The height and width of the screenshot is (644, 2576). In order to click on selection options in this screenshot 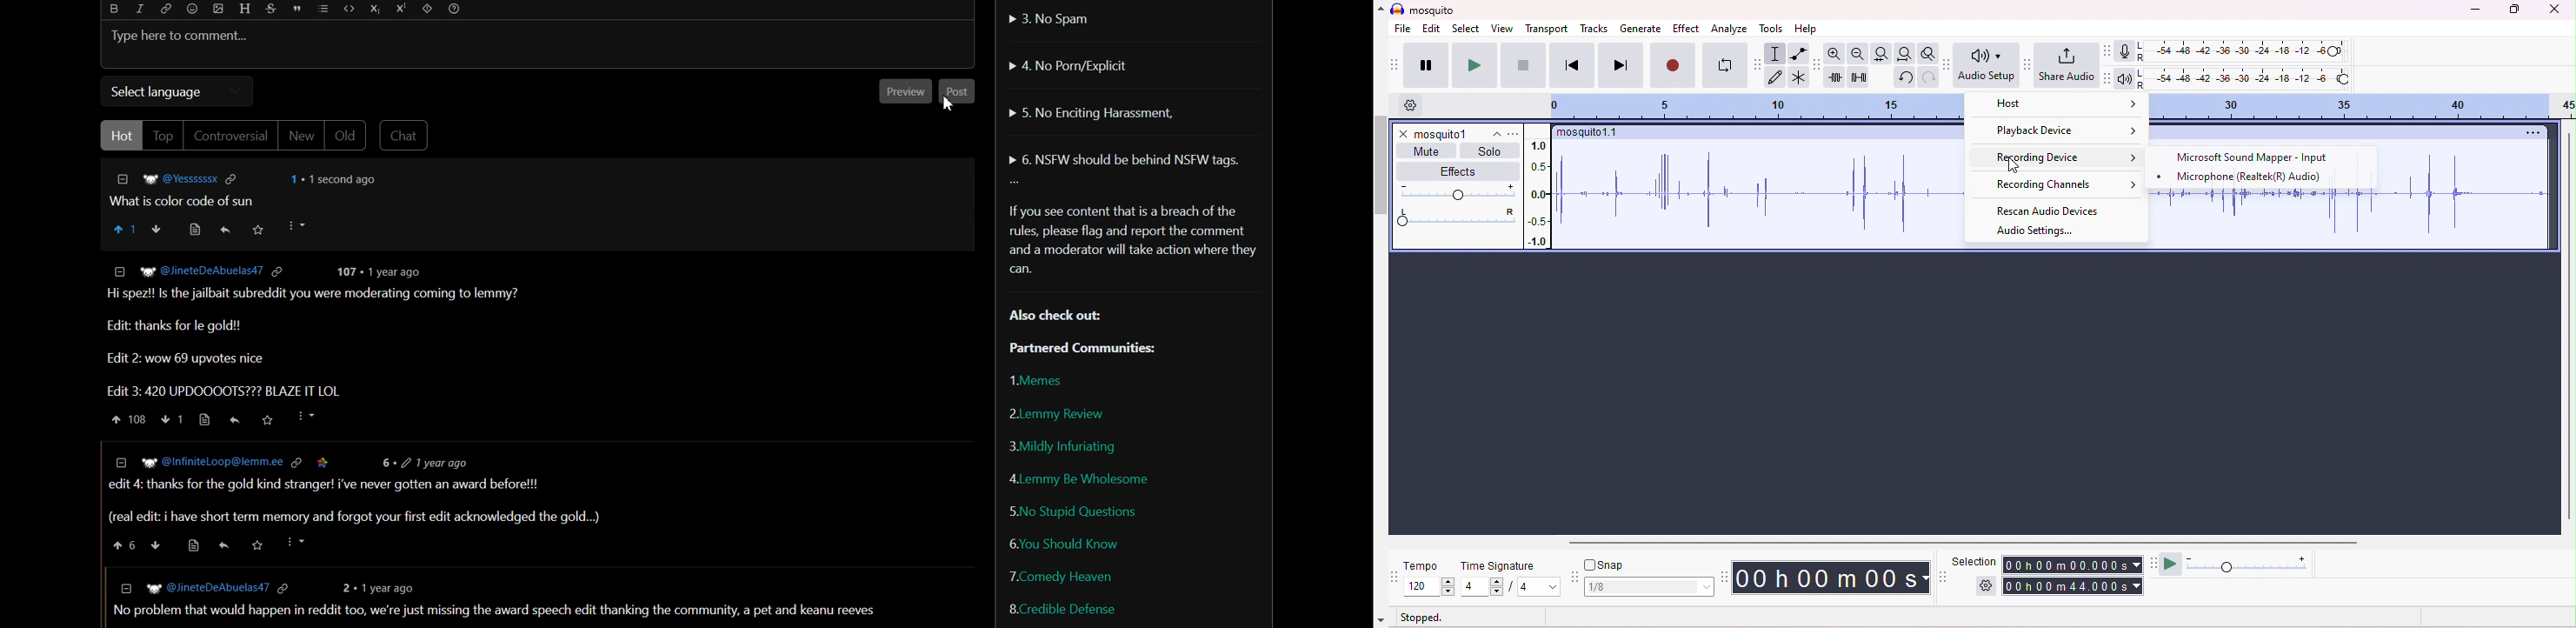, I will do `click(1987, 585)`.